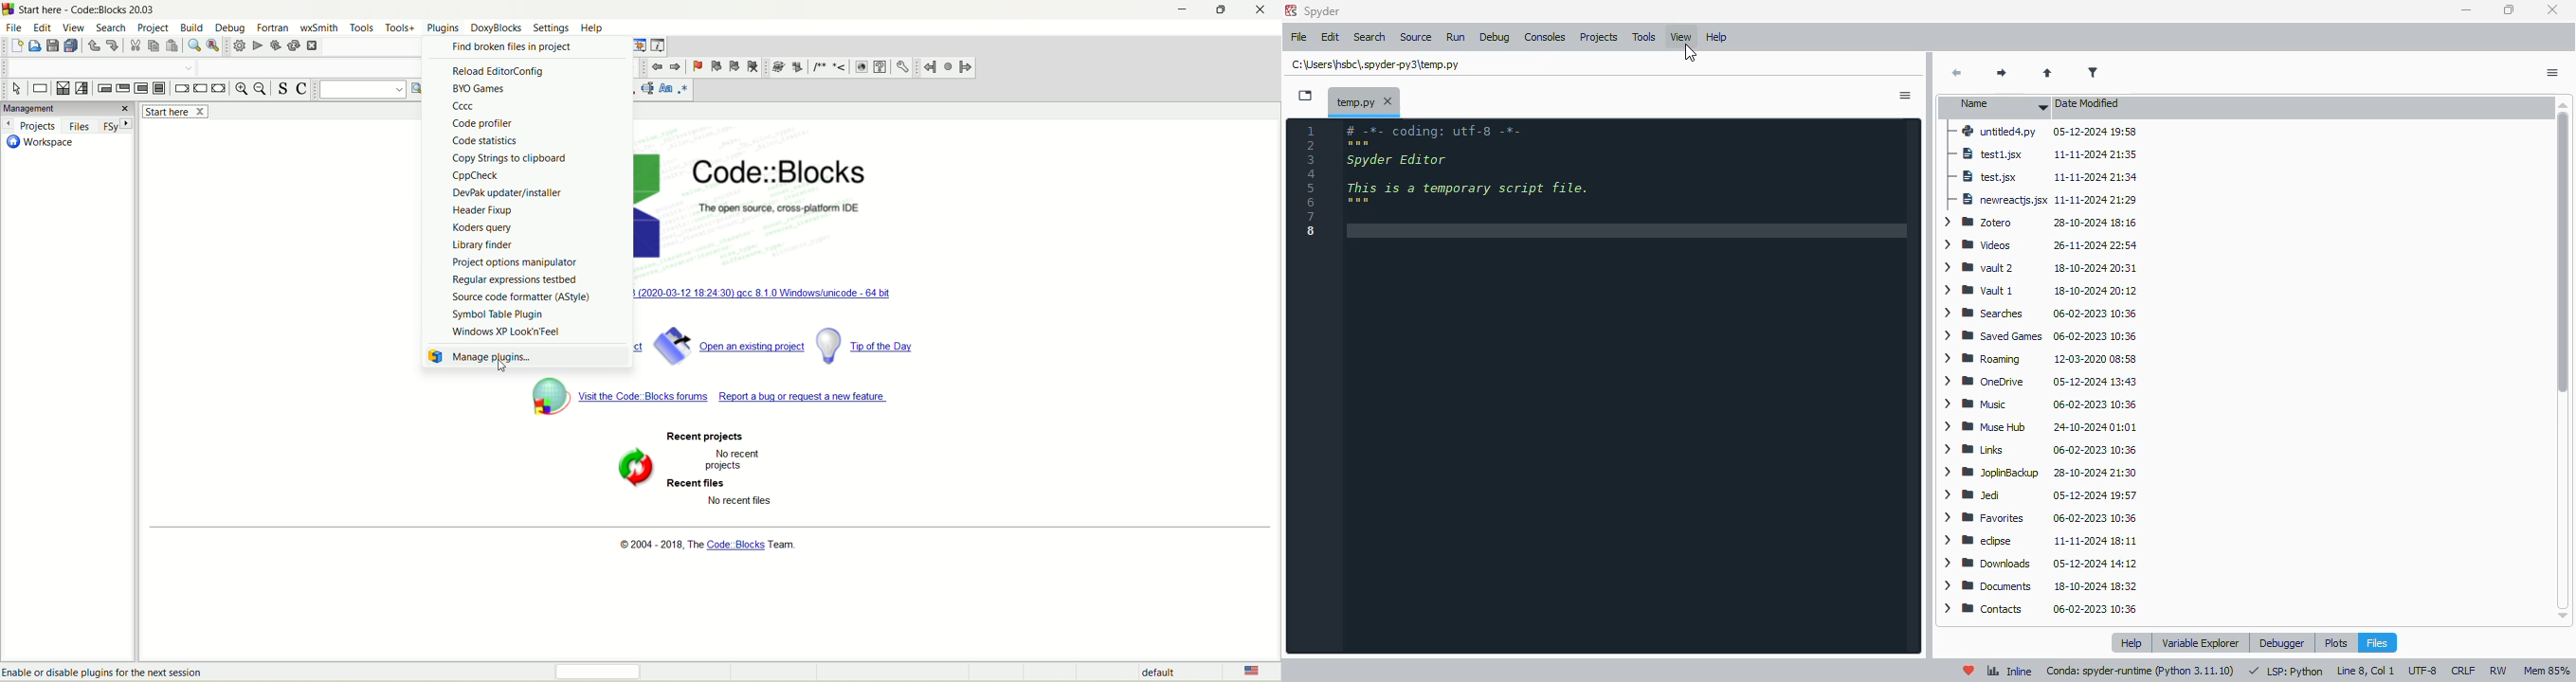  Describe the element at coordinates (700, 484) in the screenshot. I see `recent files` at that location.